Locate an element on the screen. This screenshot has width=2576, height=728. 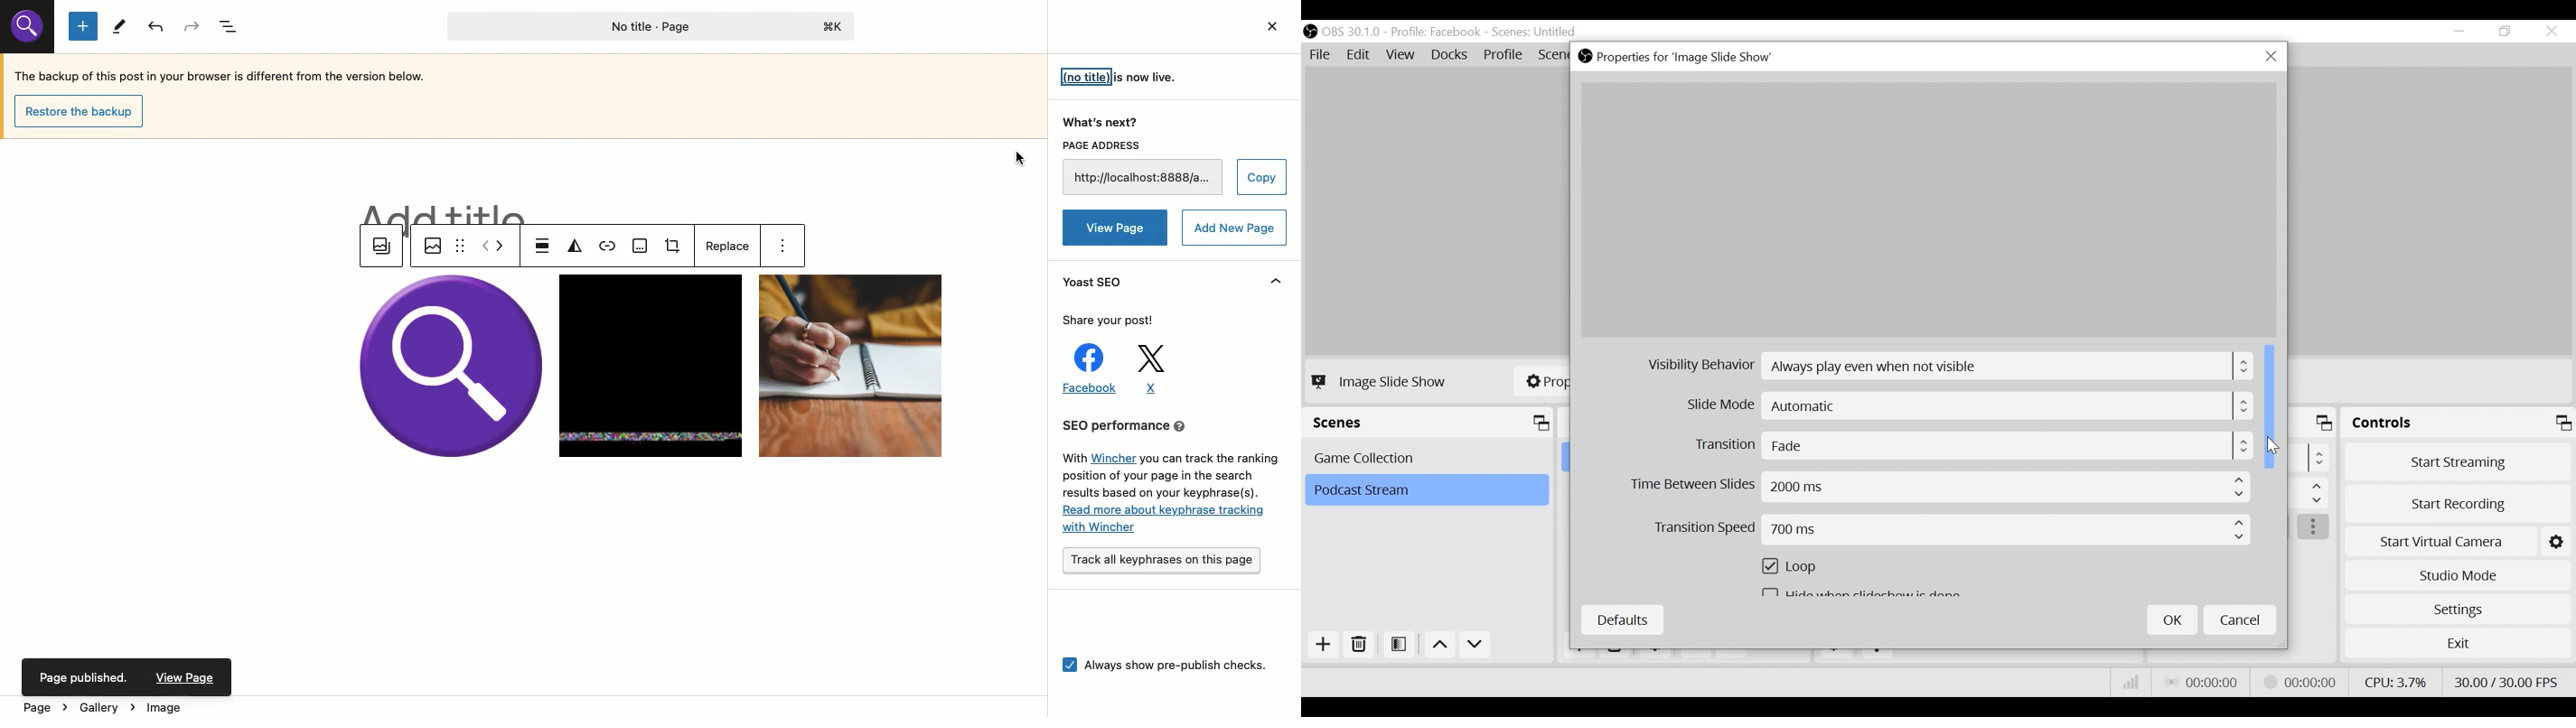
OBS Version is located at coordinates (1354, 32).